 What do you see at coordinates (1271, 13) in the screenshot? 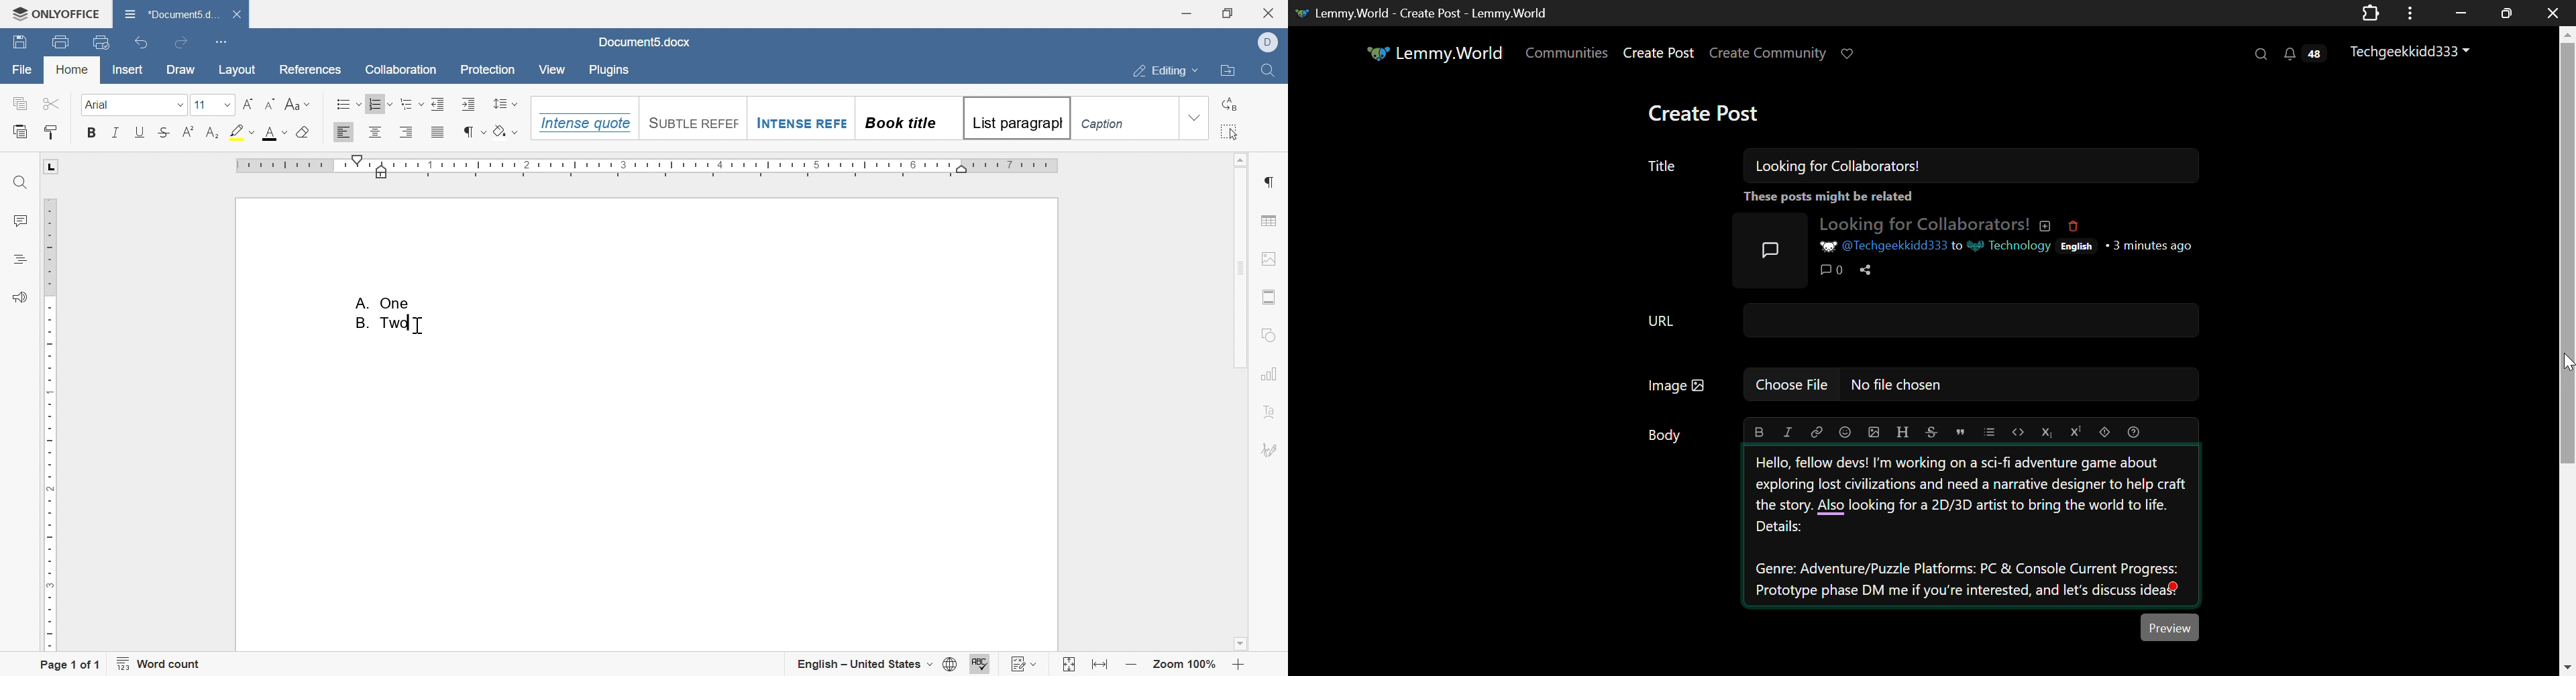
I see `close` at bounding box center [1271, 13].